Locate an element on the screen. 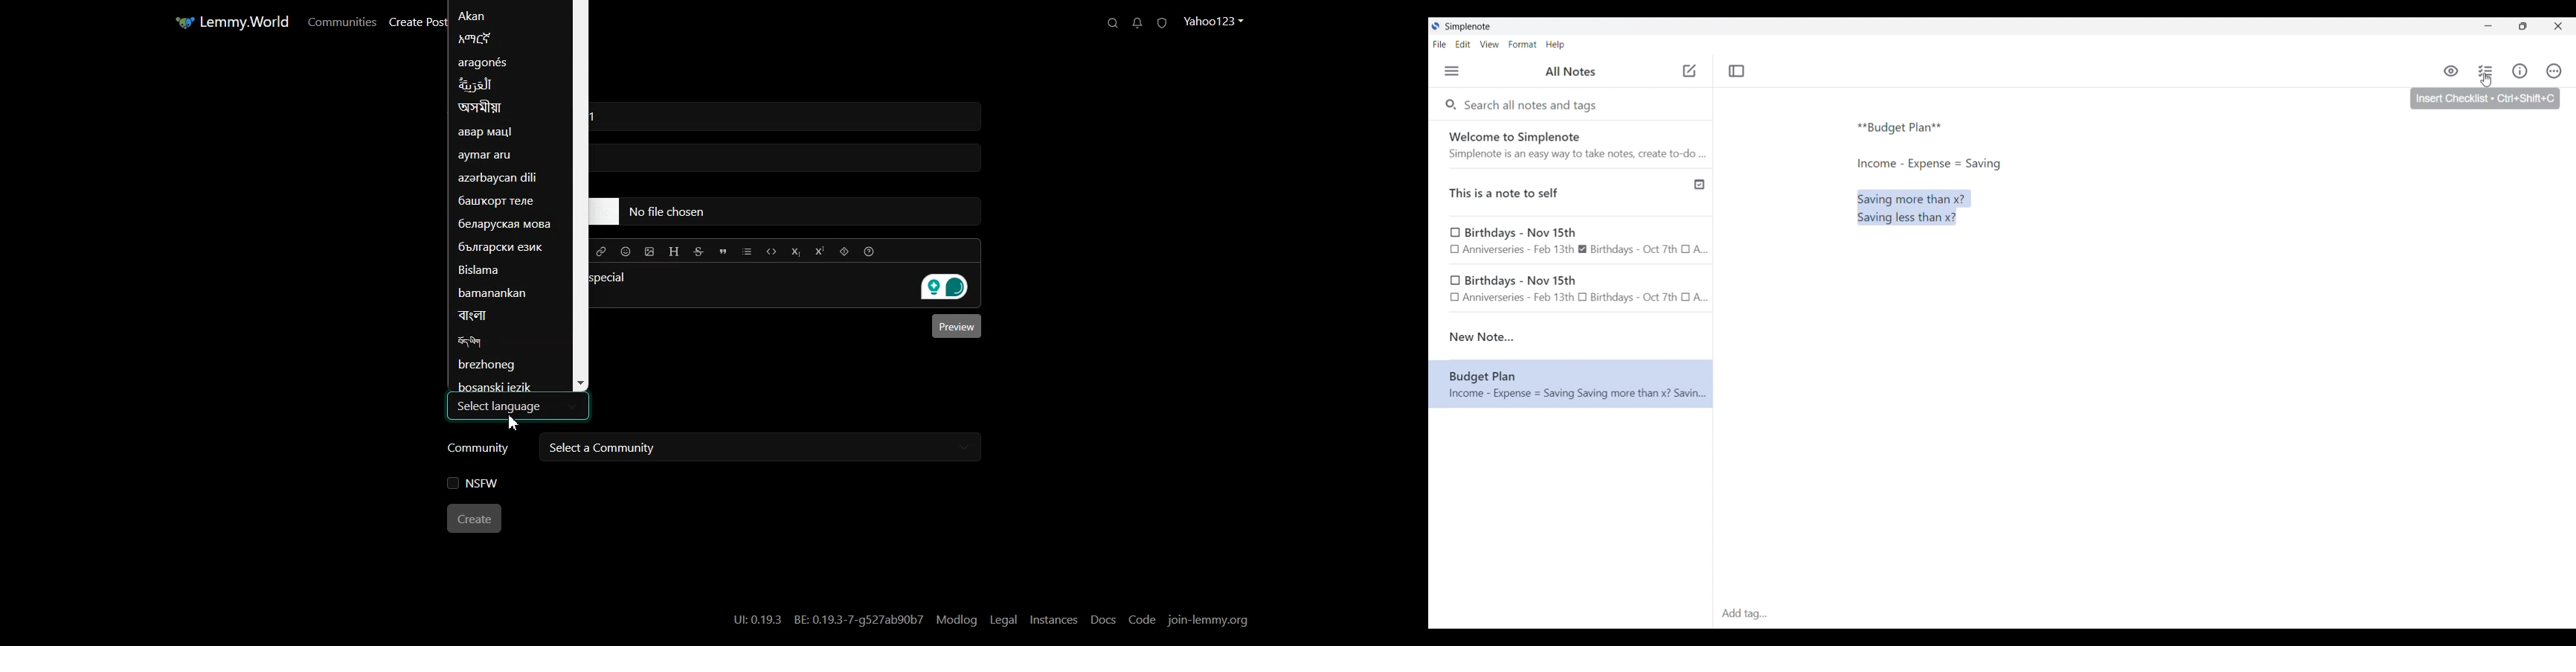 The width and height of the screenshot is (2576, 672). new note is located at coordinates (1571, 337).